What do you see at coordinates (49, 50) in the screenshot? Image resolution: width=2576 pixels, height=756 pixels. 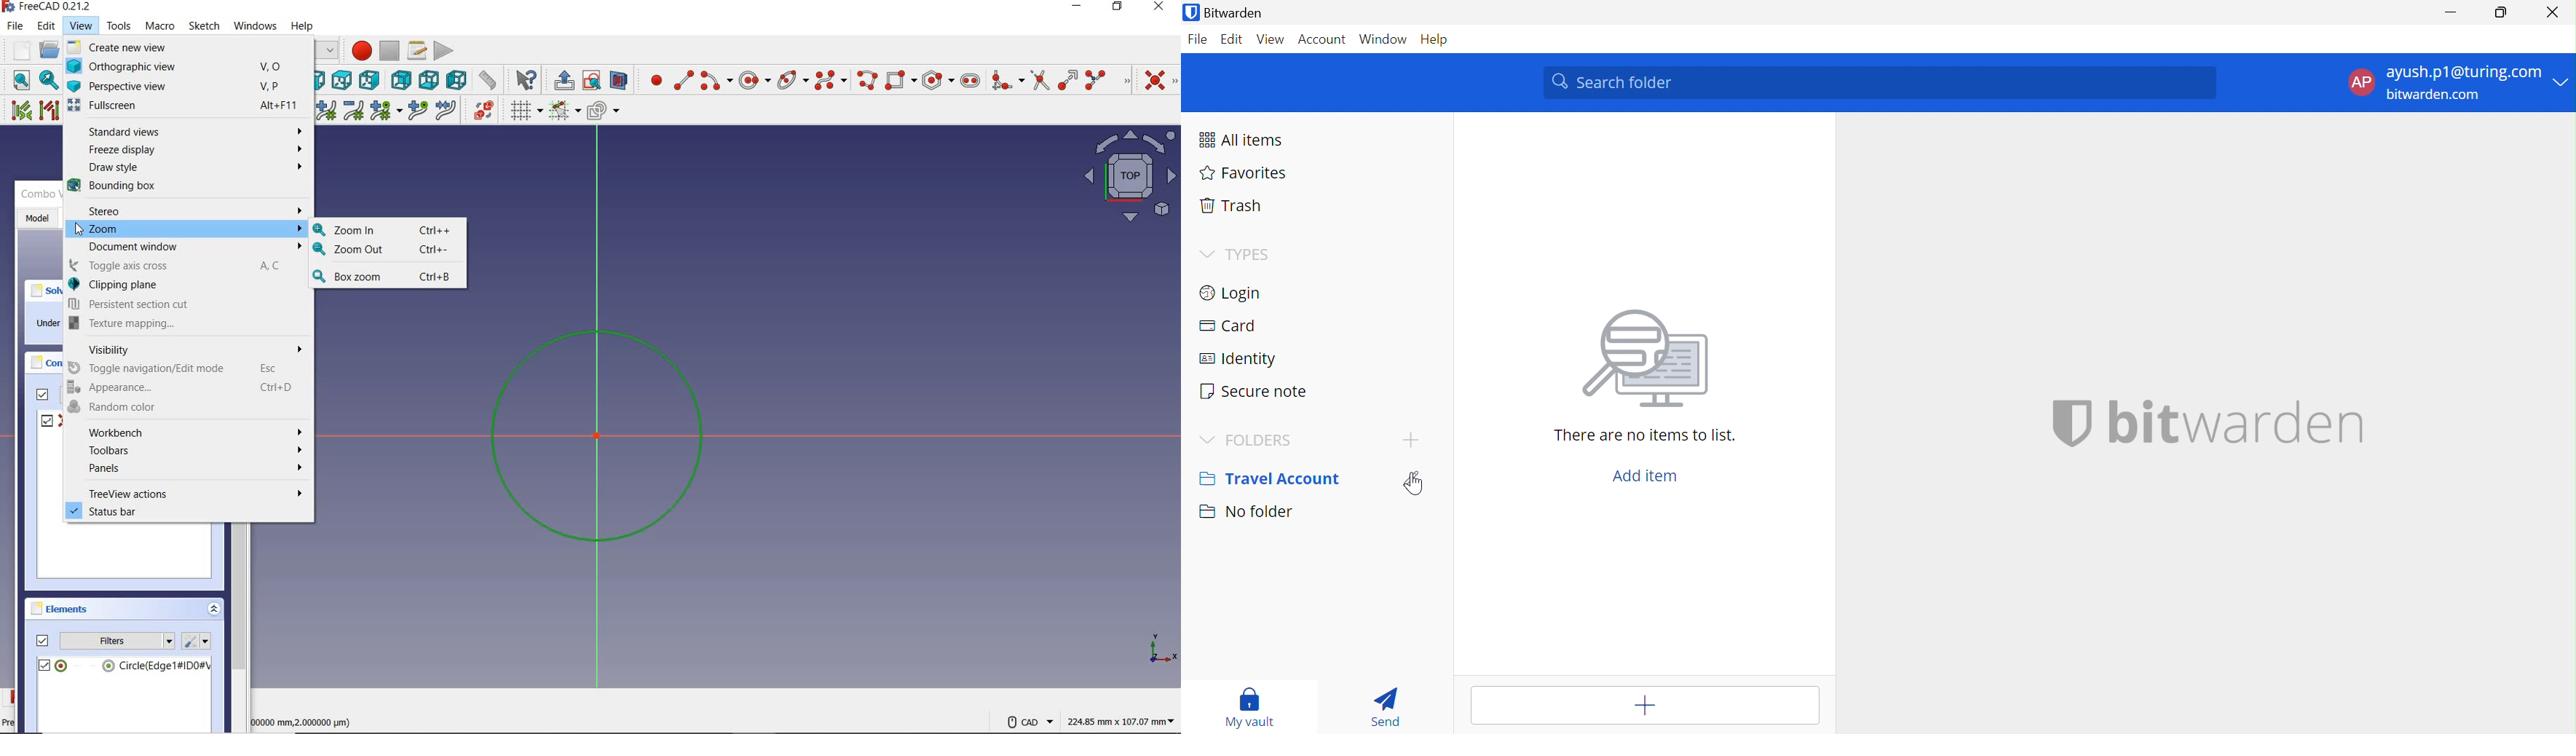 I see `open` at bounding box center [49, 50].